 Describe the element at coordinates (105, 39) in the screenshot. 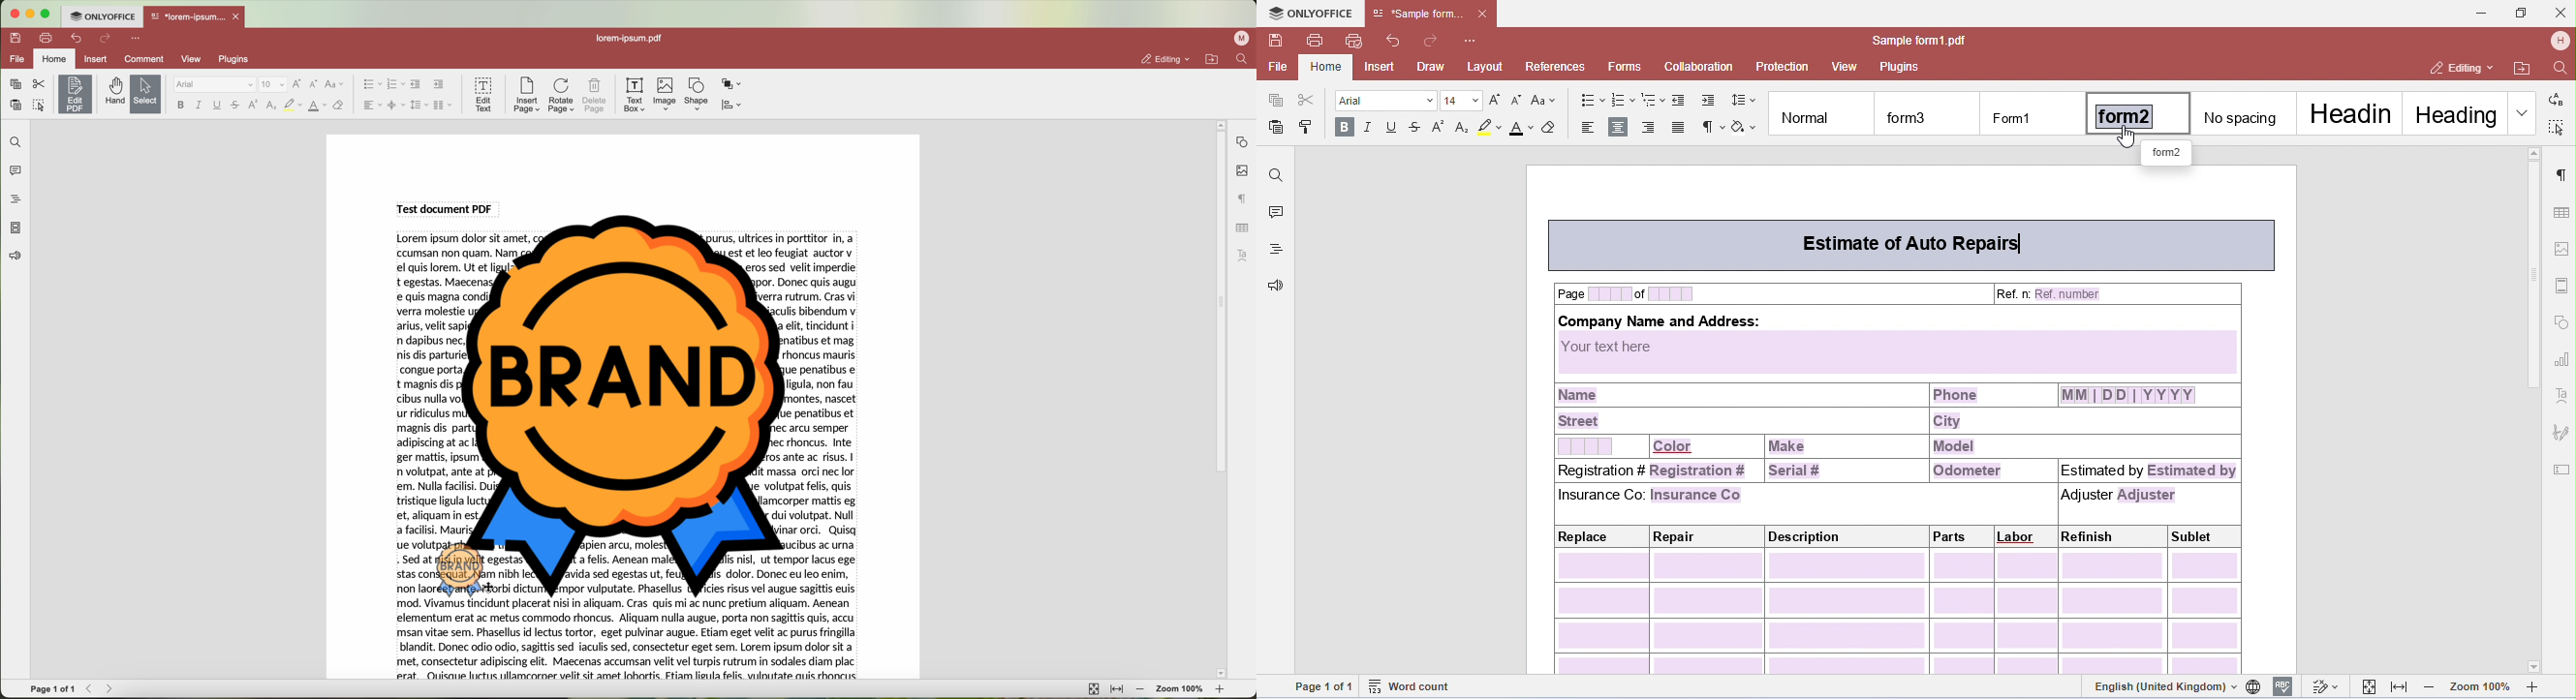

I see `redo` at that location.